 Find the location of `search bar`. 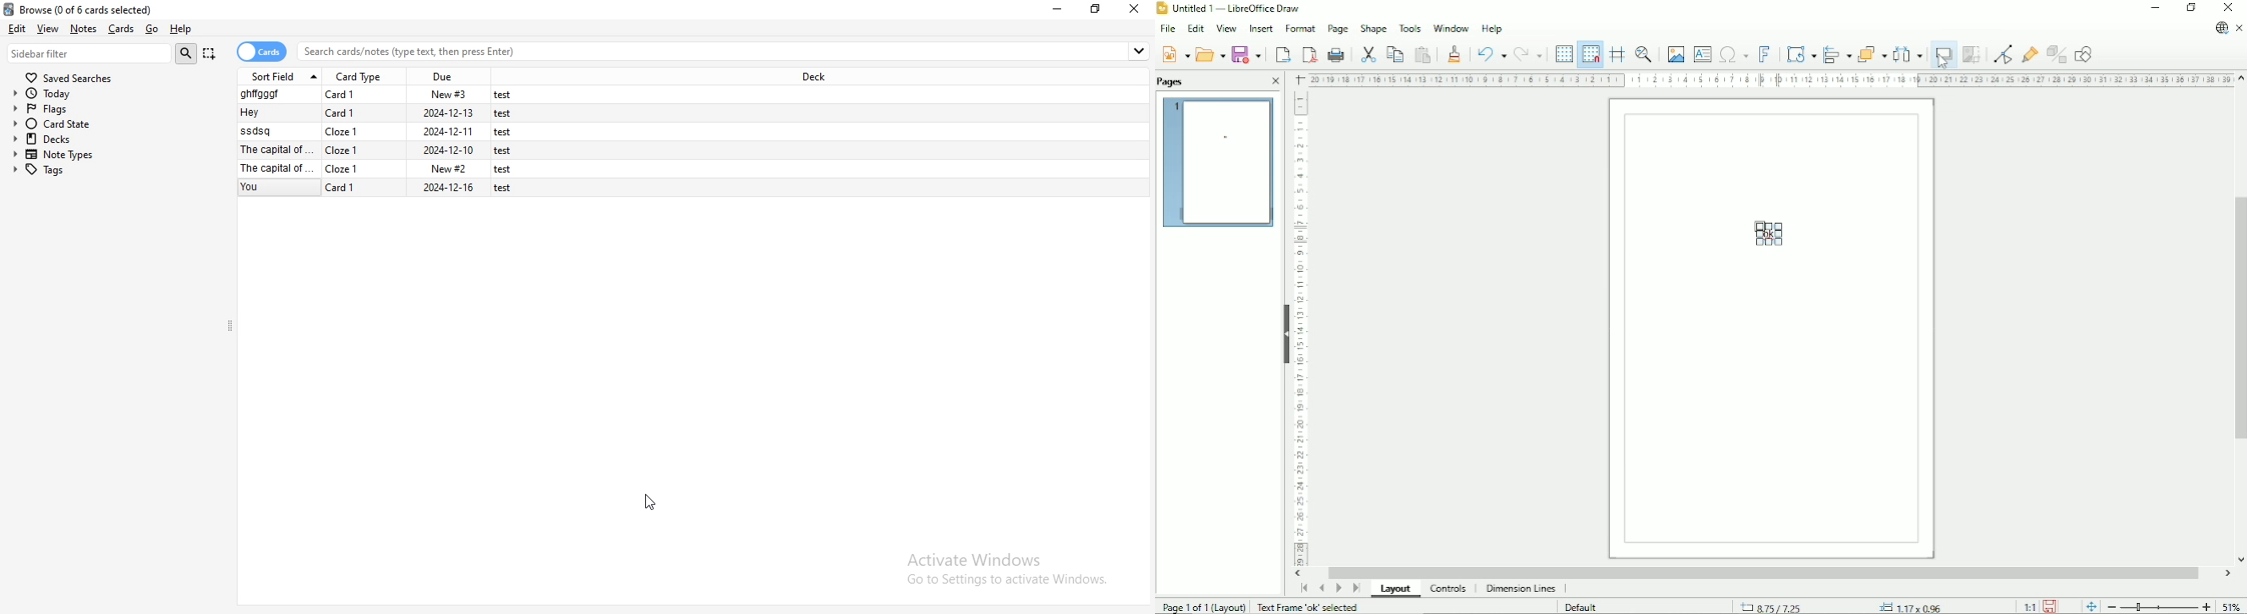

search bar is located at coordinates (726, 51).